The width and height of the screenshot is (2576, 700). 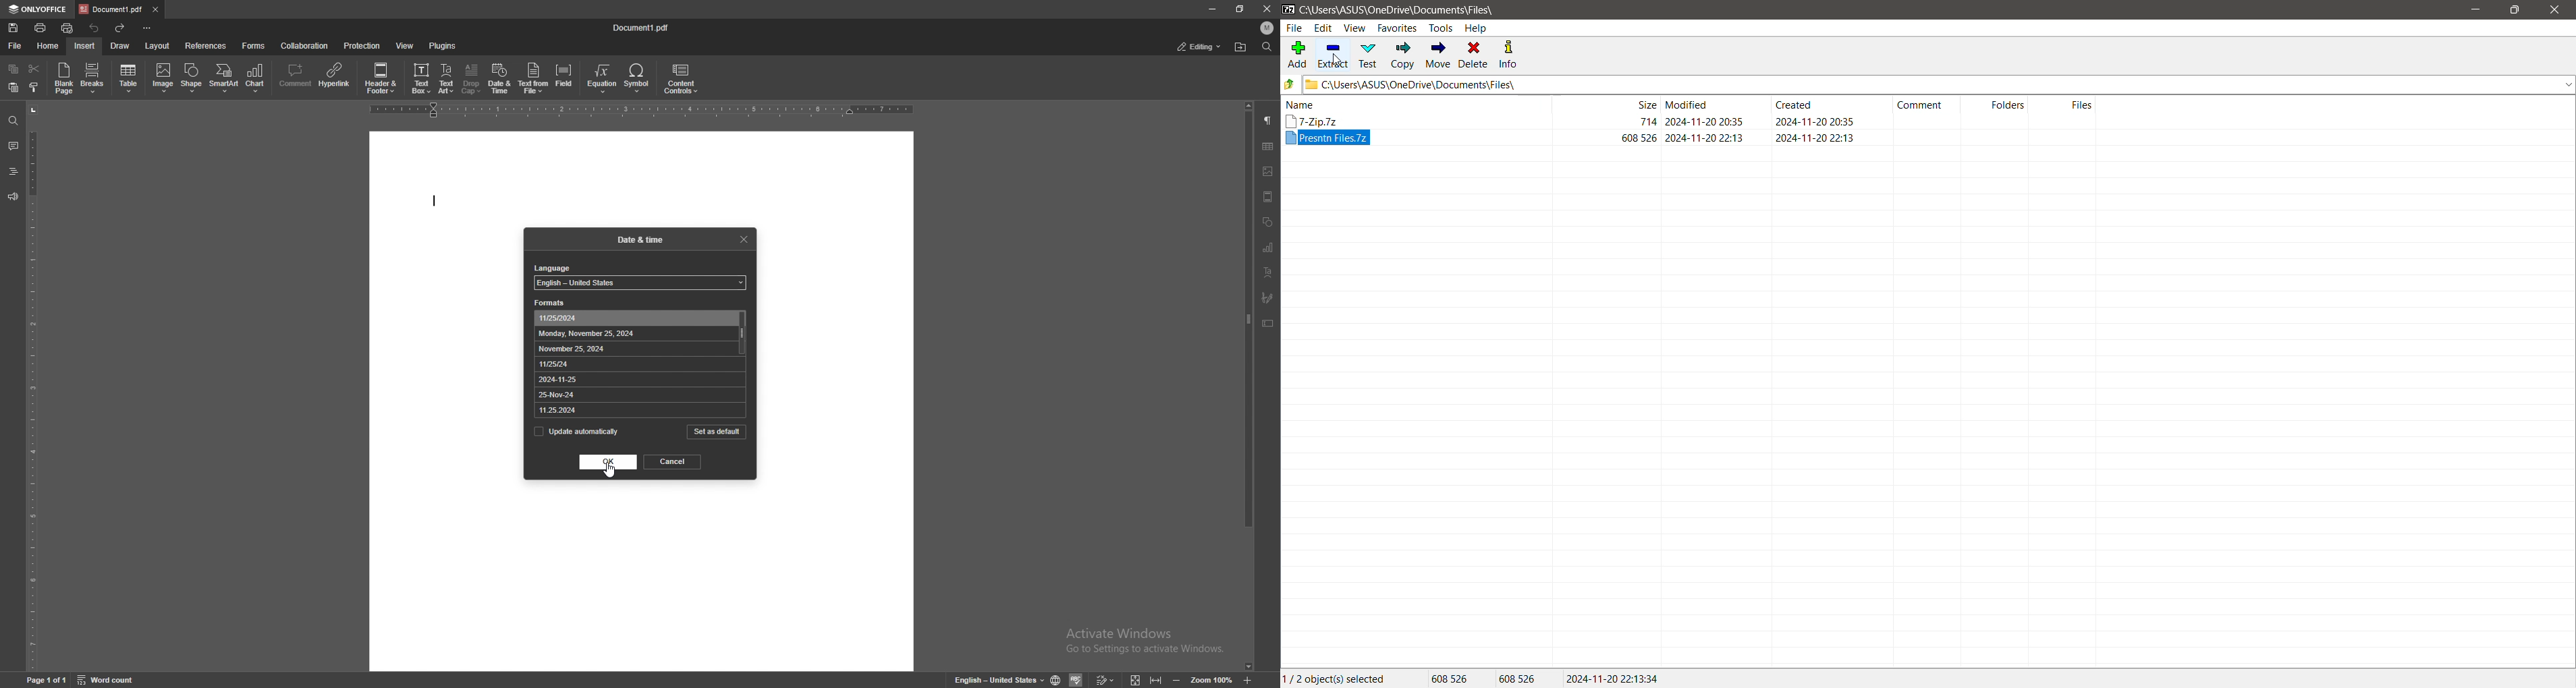 I want to click on Tools, so click(x=1440, y=28).